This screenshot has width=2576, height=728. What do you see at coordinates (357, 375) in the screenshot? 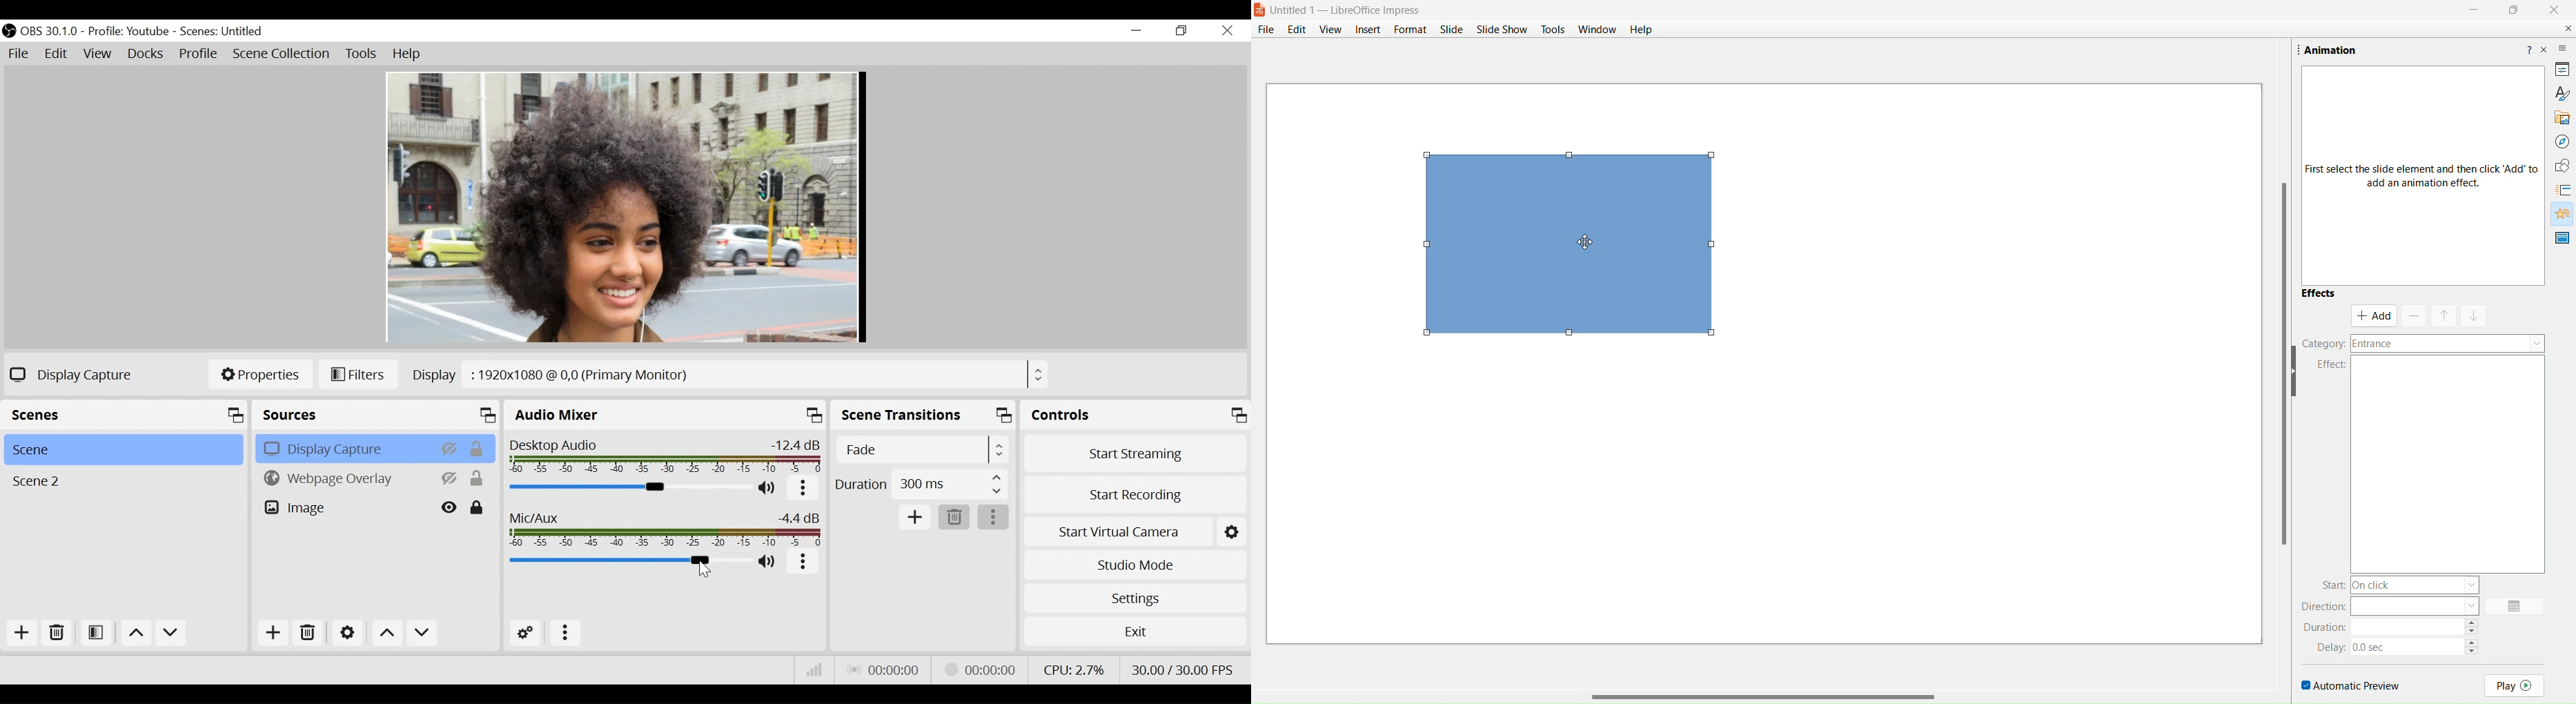
I see `Filters` at bounding box center [357, 375].